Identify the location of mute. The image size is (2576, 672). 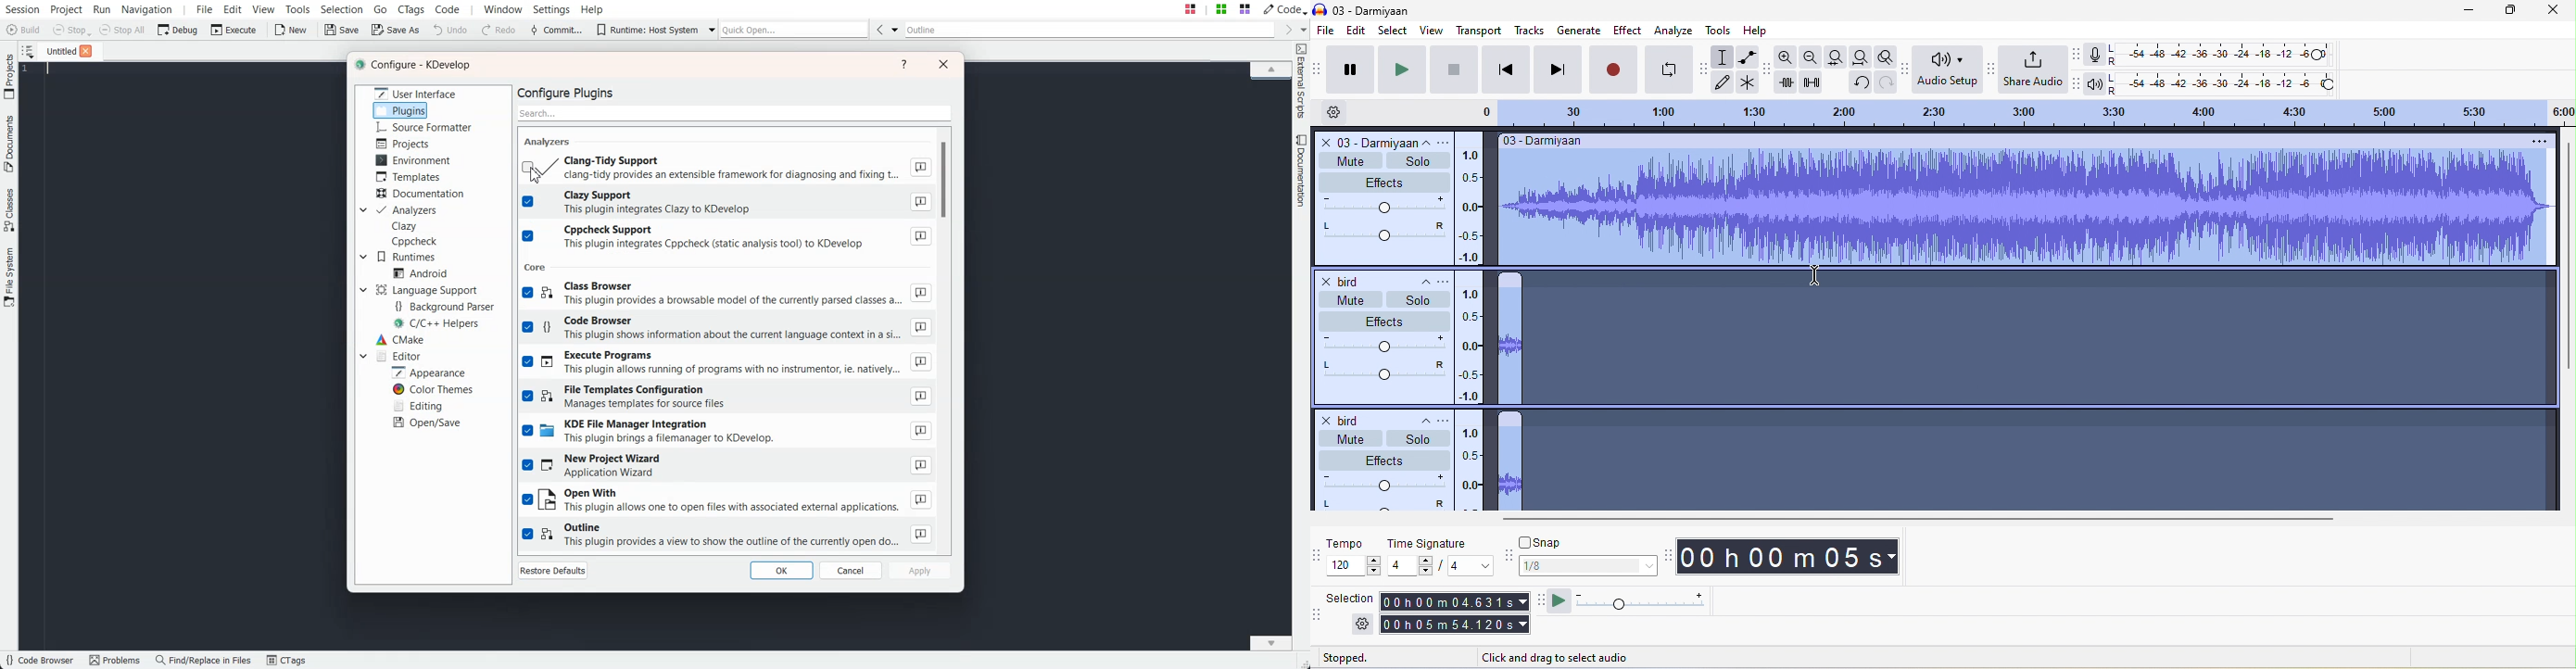
(1346, 437).